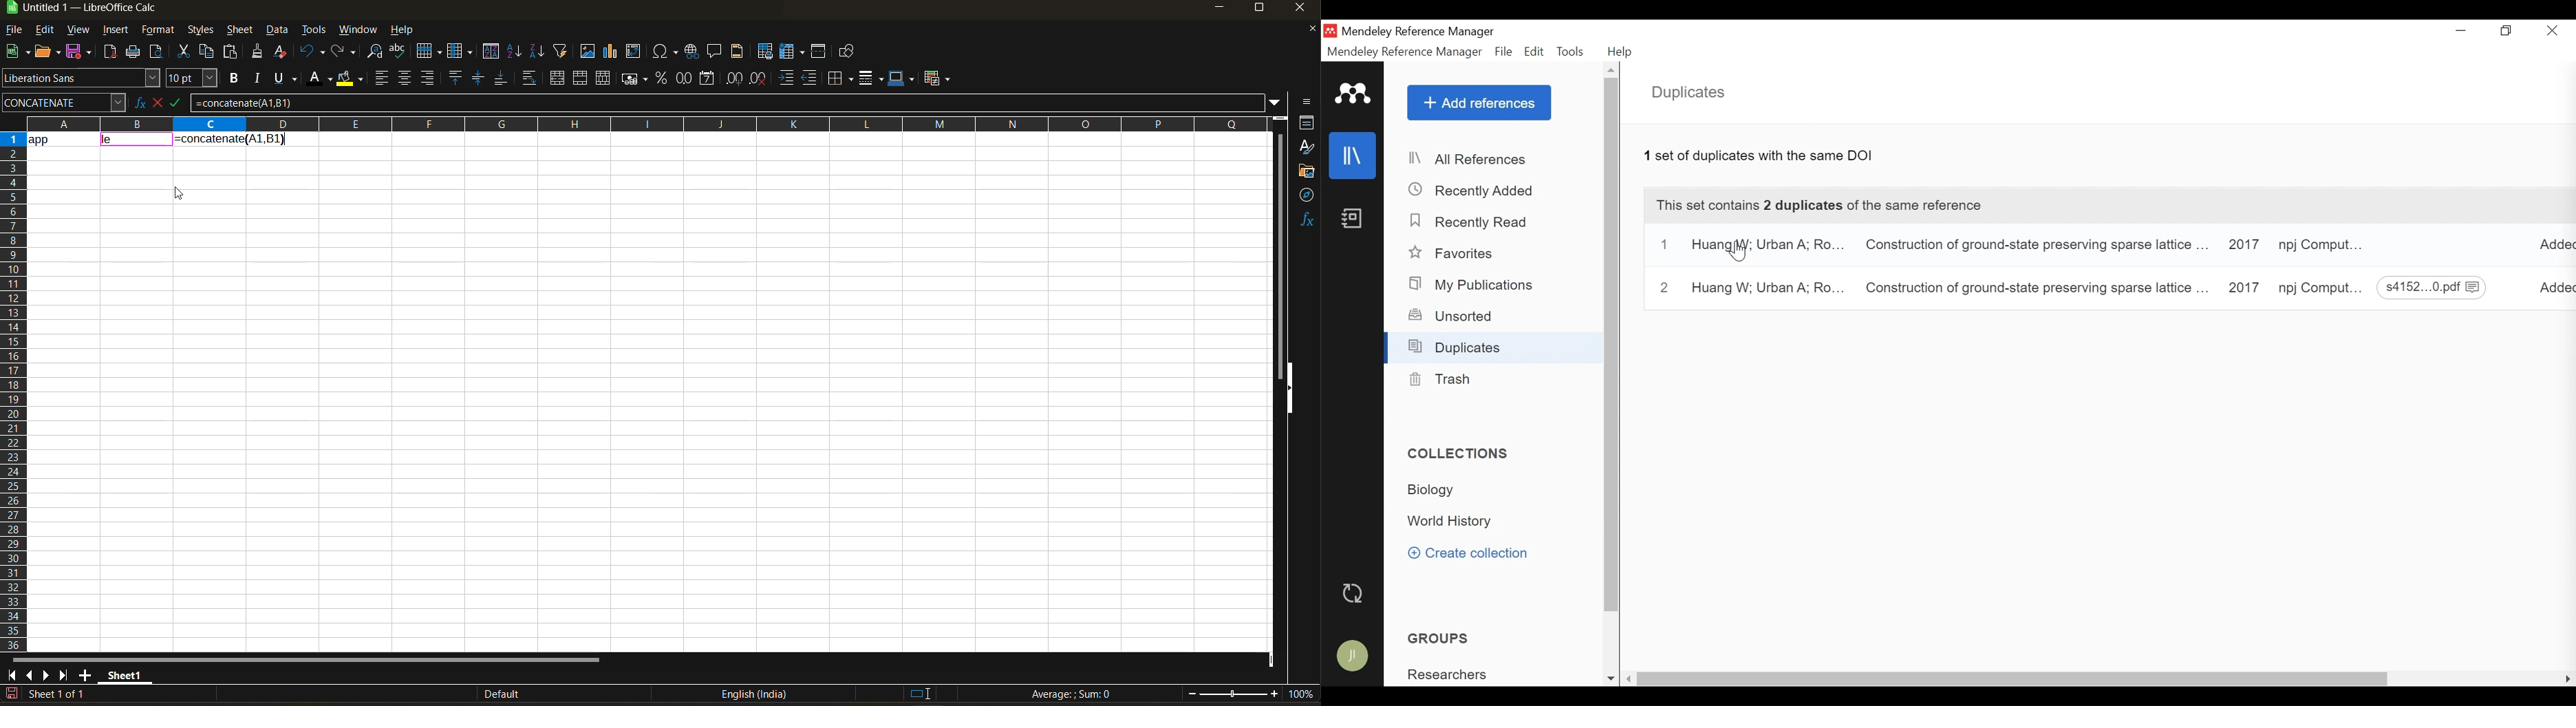 This screenshot has height=728, width=2576. What do you see at coordinates (1664, 288) in the screenshot?
I see `2` at bounding box center [1664, 288].